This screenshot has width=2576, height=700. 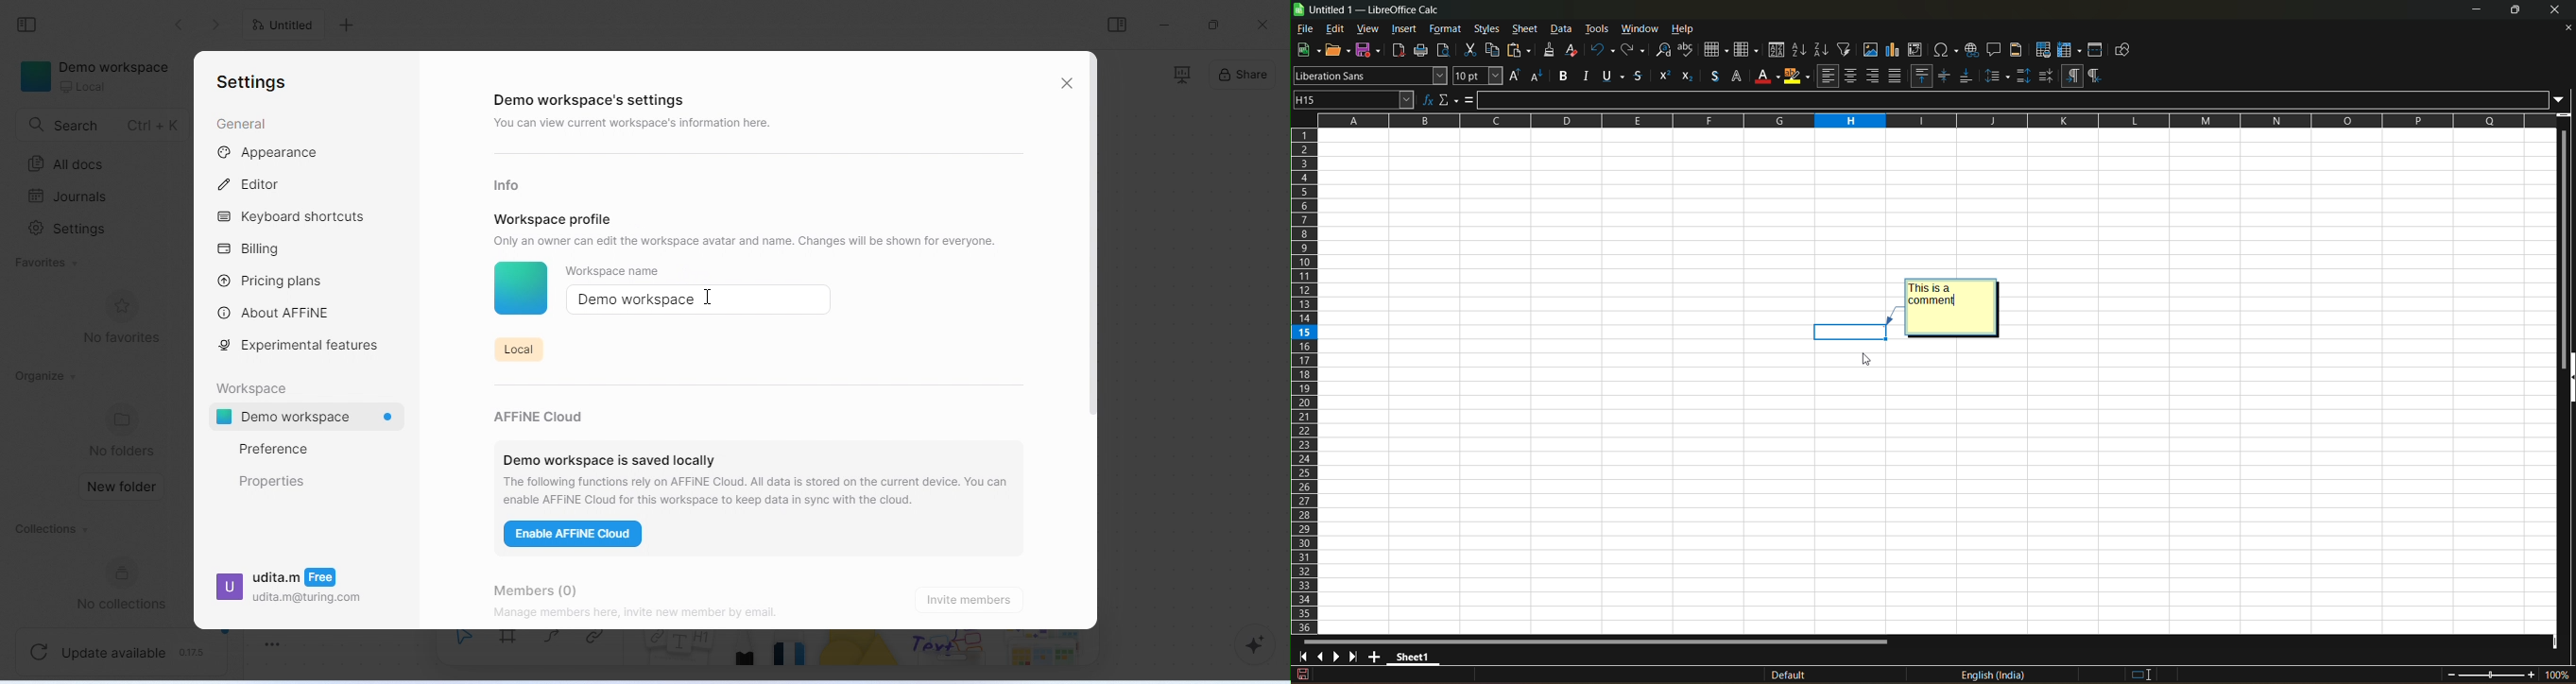 What do you see at coordinates (2021, 99) in the screenshot?
I see `input line` at bounding box center [2021, 99].